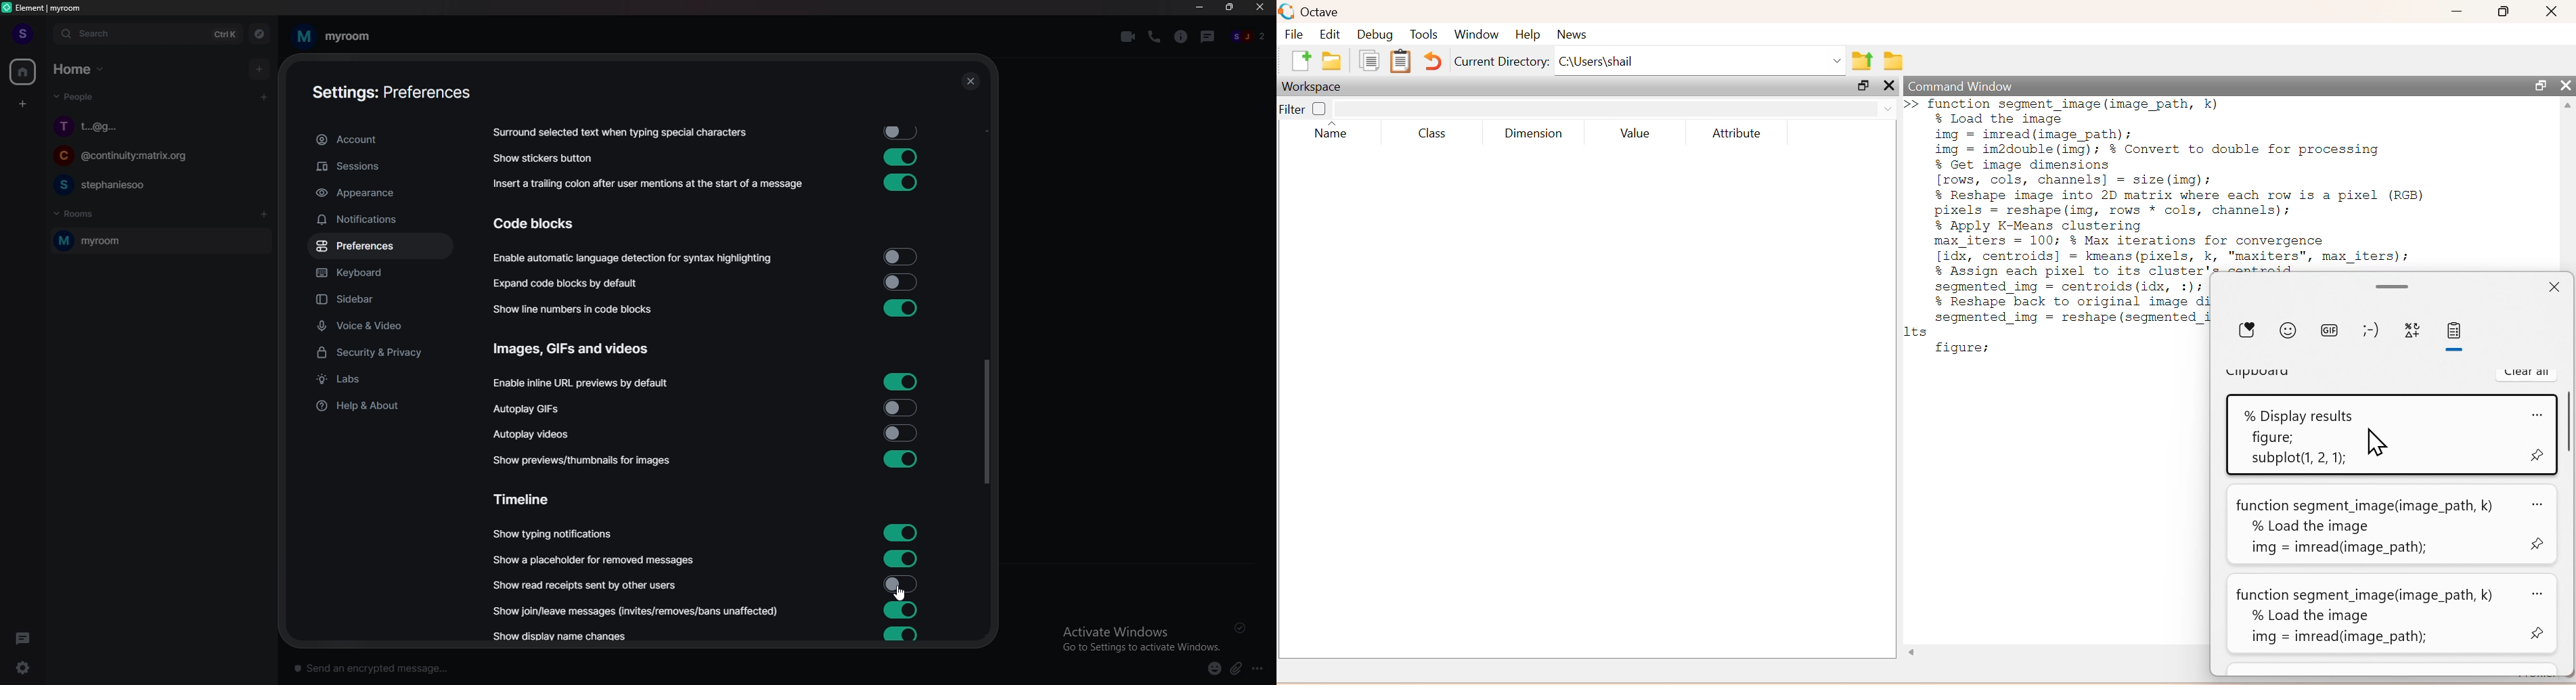 The image size is (2576, 700). What do you see at coordinates (899, 257) in the screenshot?
I see `toggle` at bounding box center [899, 257].